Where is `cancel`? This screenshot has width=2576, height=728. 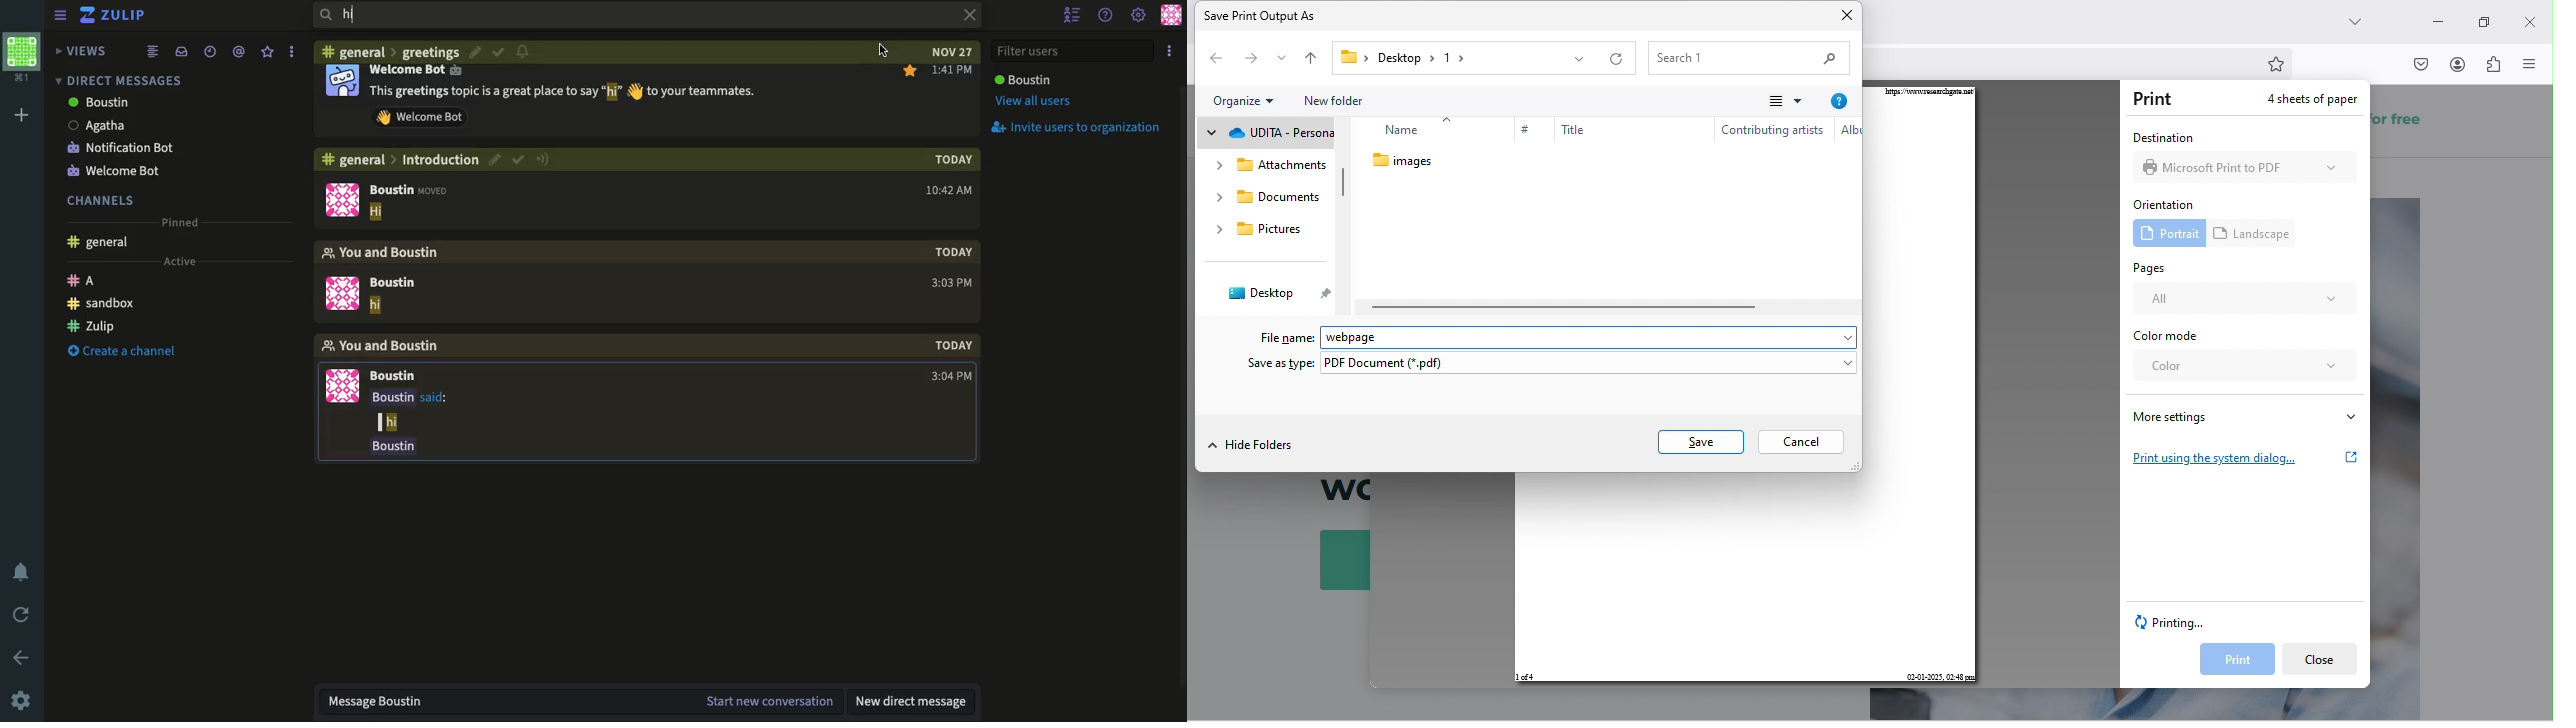
cancel is located at coordinates (1806, 441).